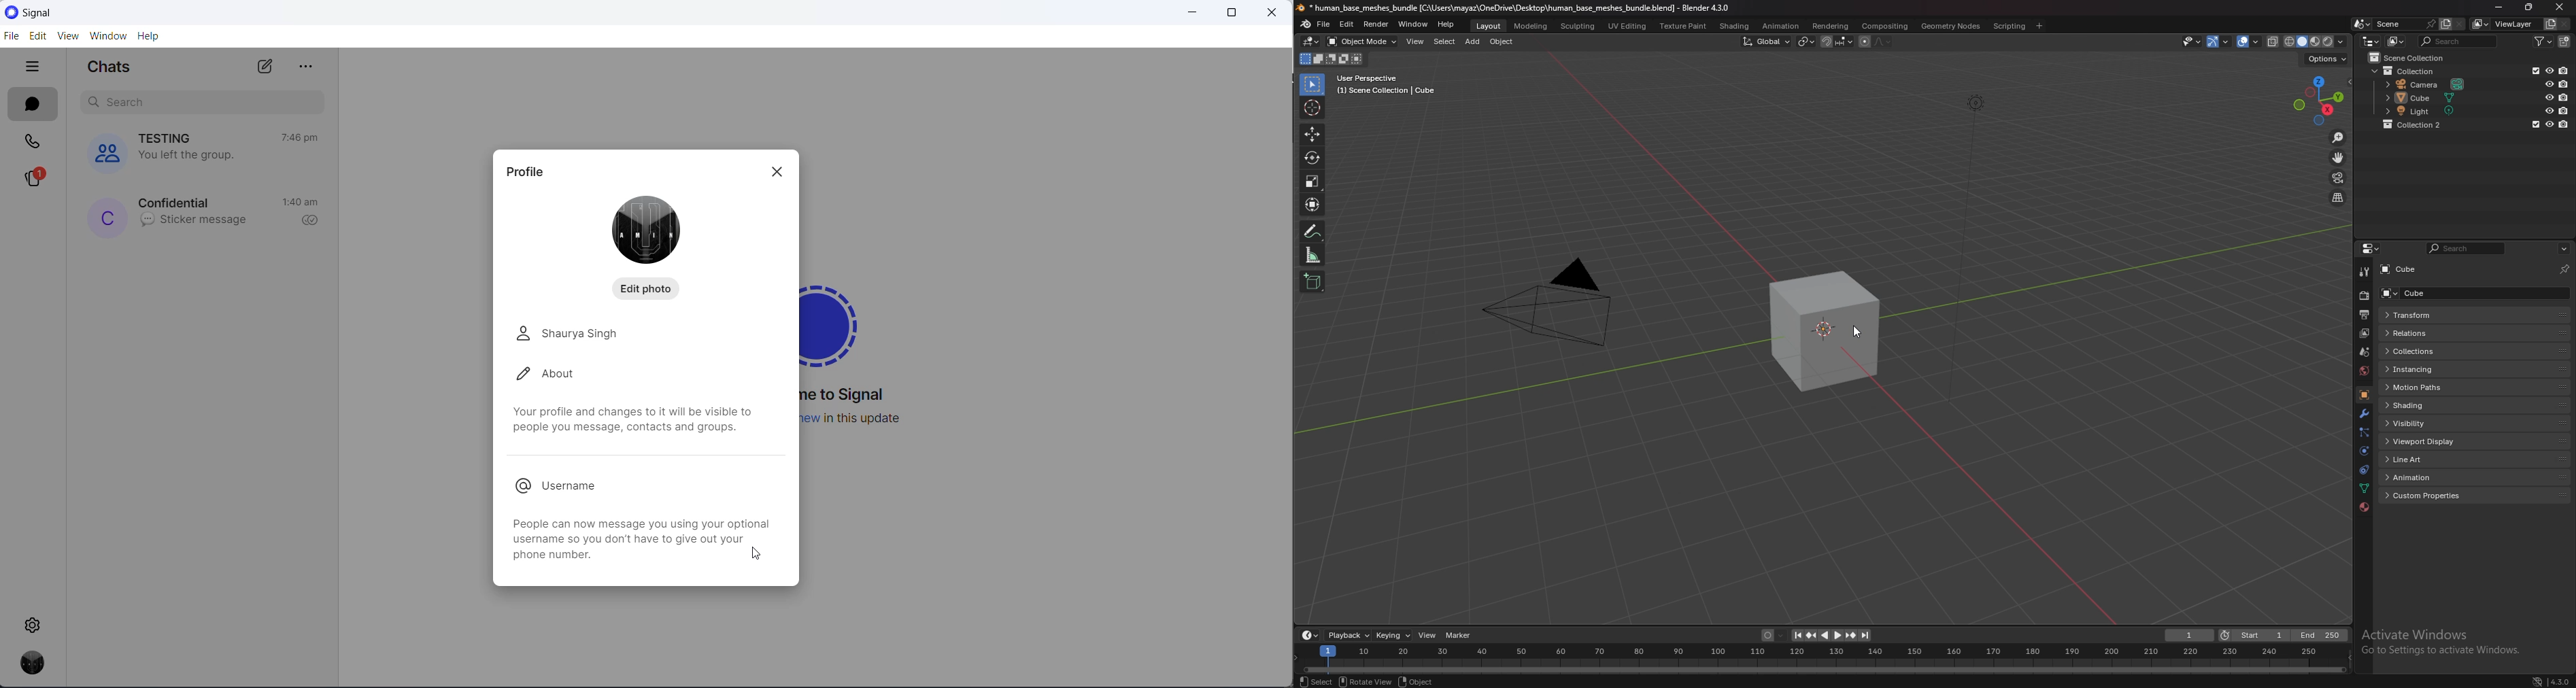 The image size is (2576, 700). I want to click on modeling, so click(1532, 27).